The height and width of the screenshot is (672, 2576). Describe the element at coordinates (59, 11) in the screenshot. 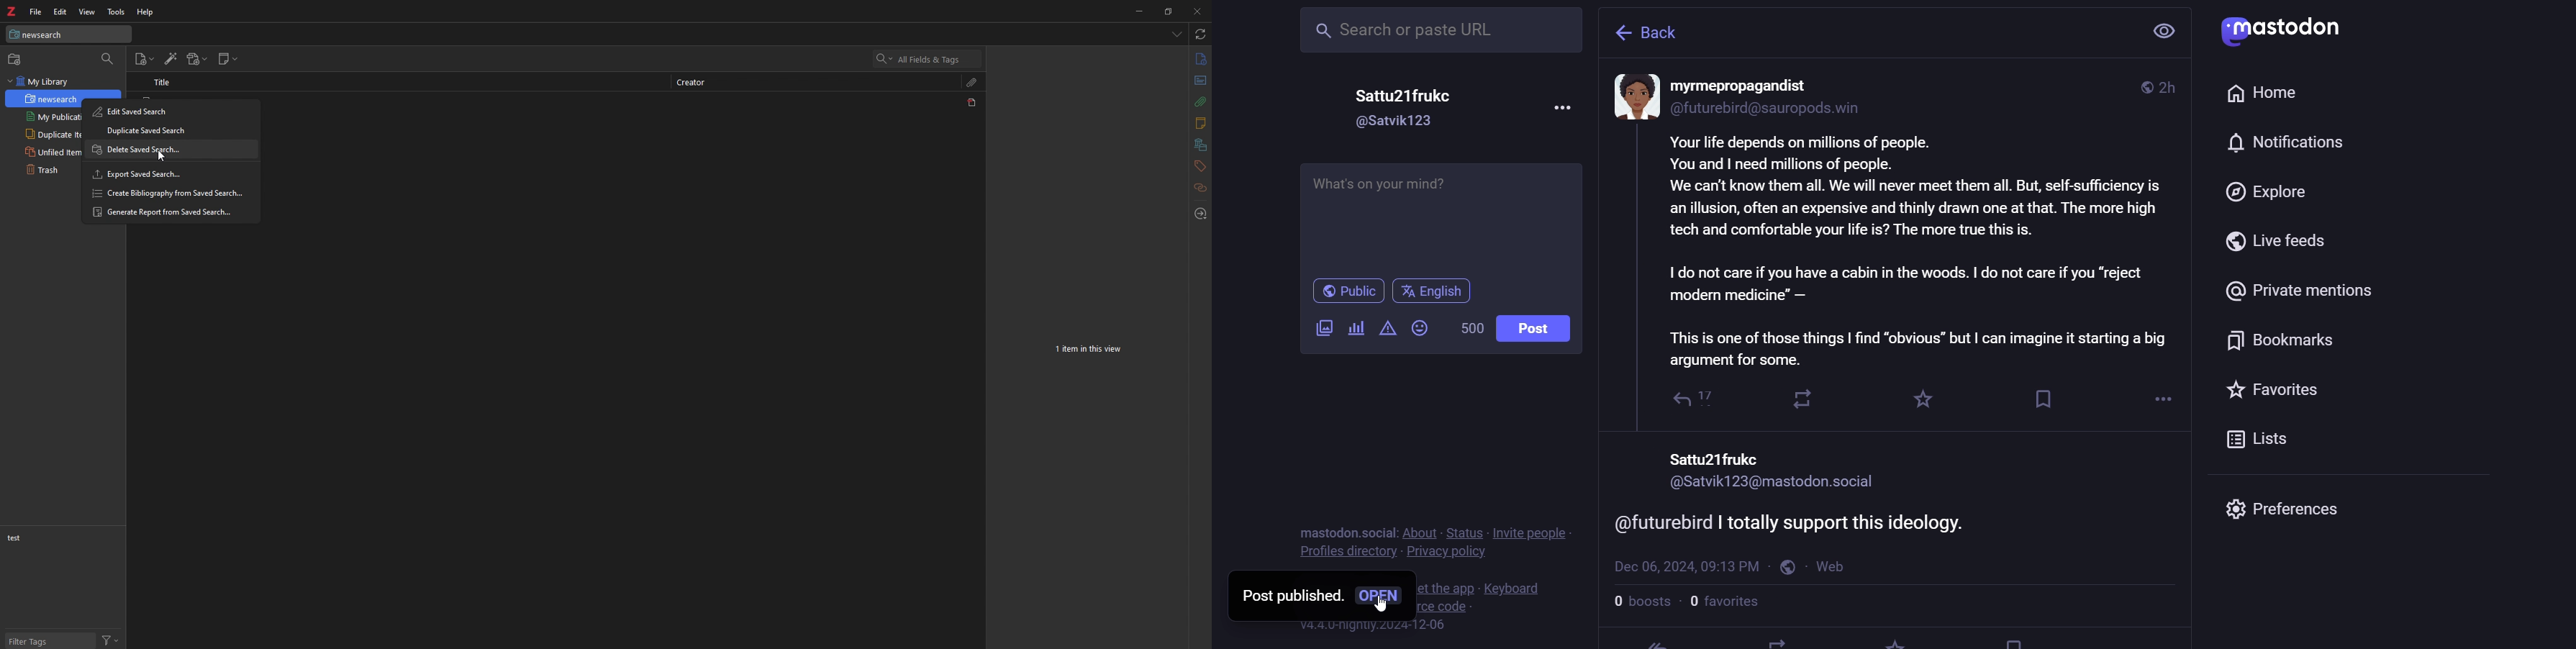

I see `Edit` at that location.